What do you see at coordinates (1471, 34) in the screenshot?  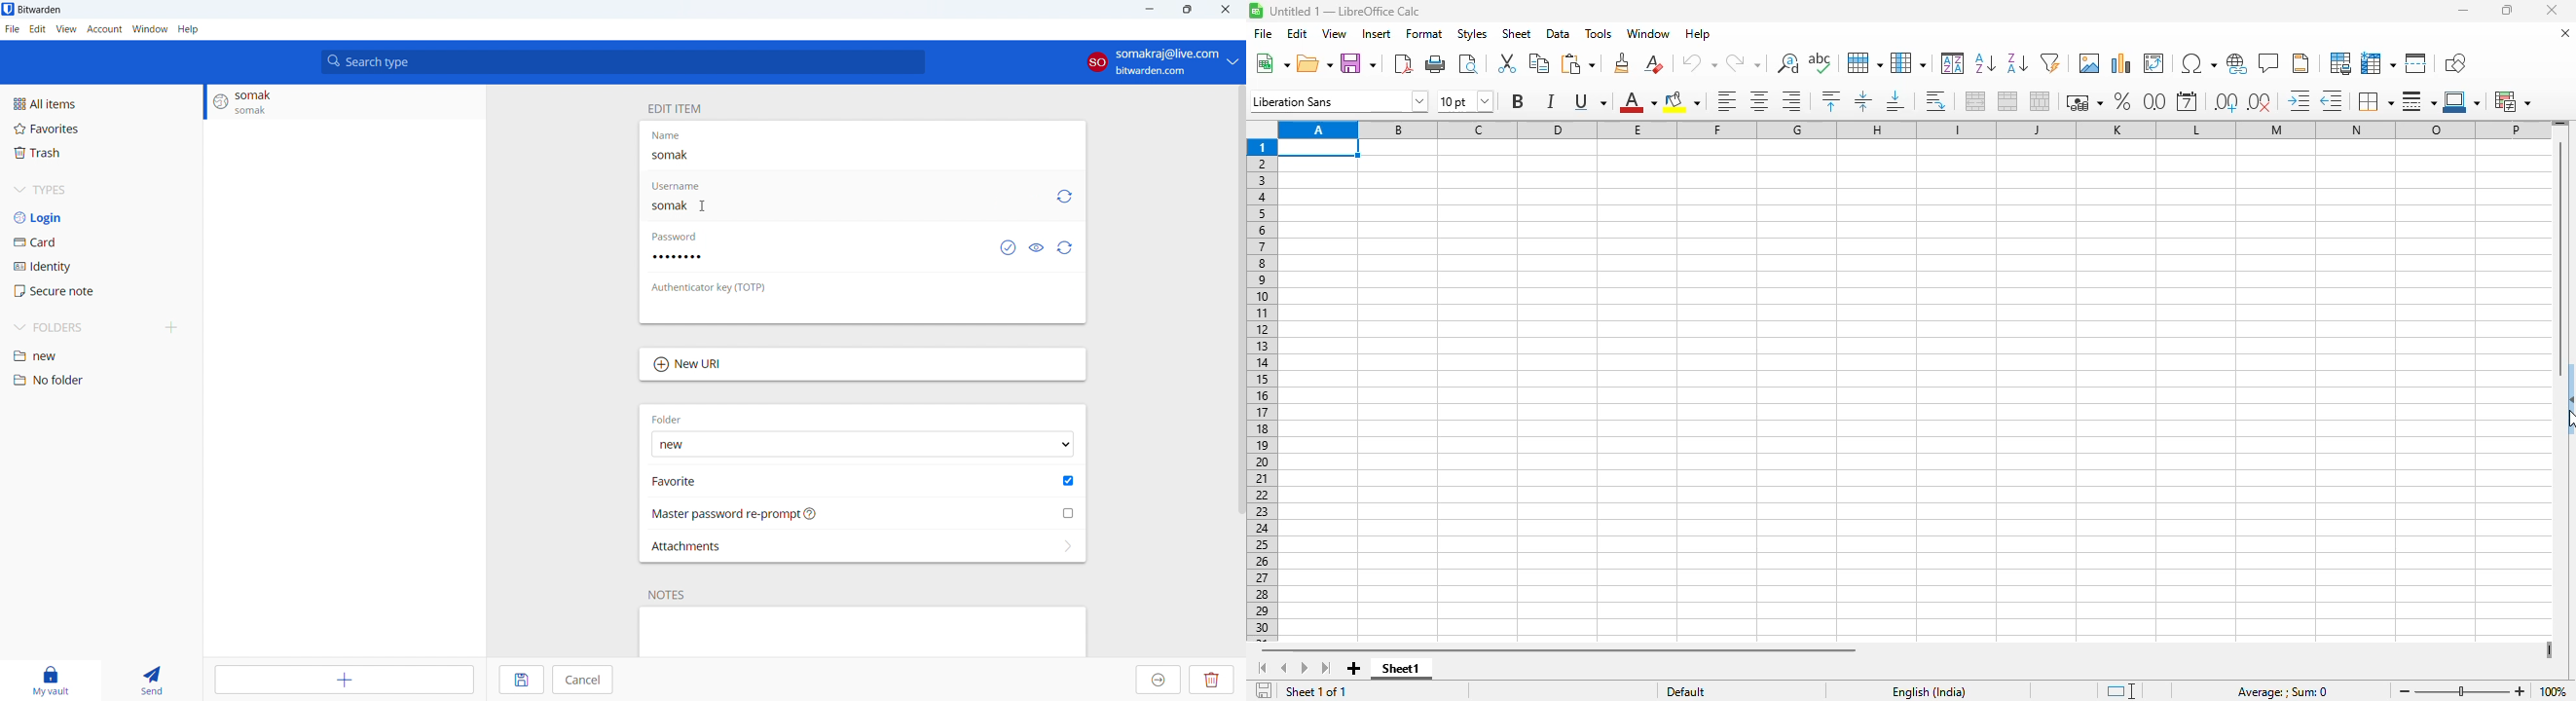 I see `styles` at bounding box center [1471, 34].